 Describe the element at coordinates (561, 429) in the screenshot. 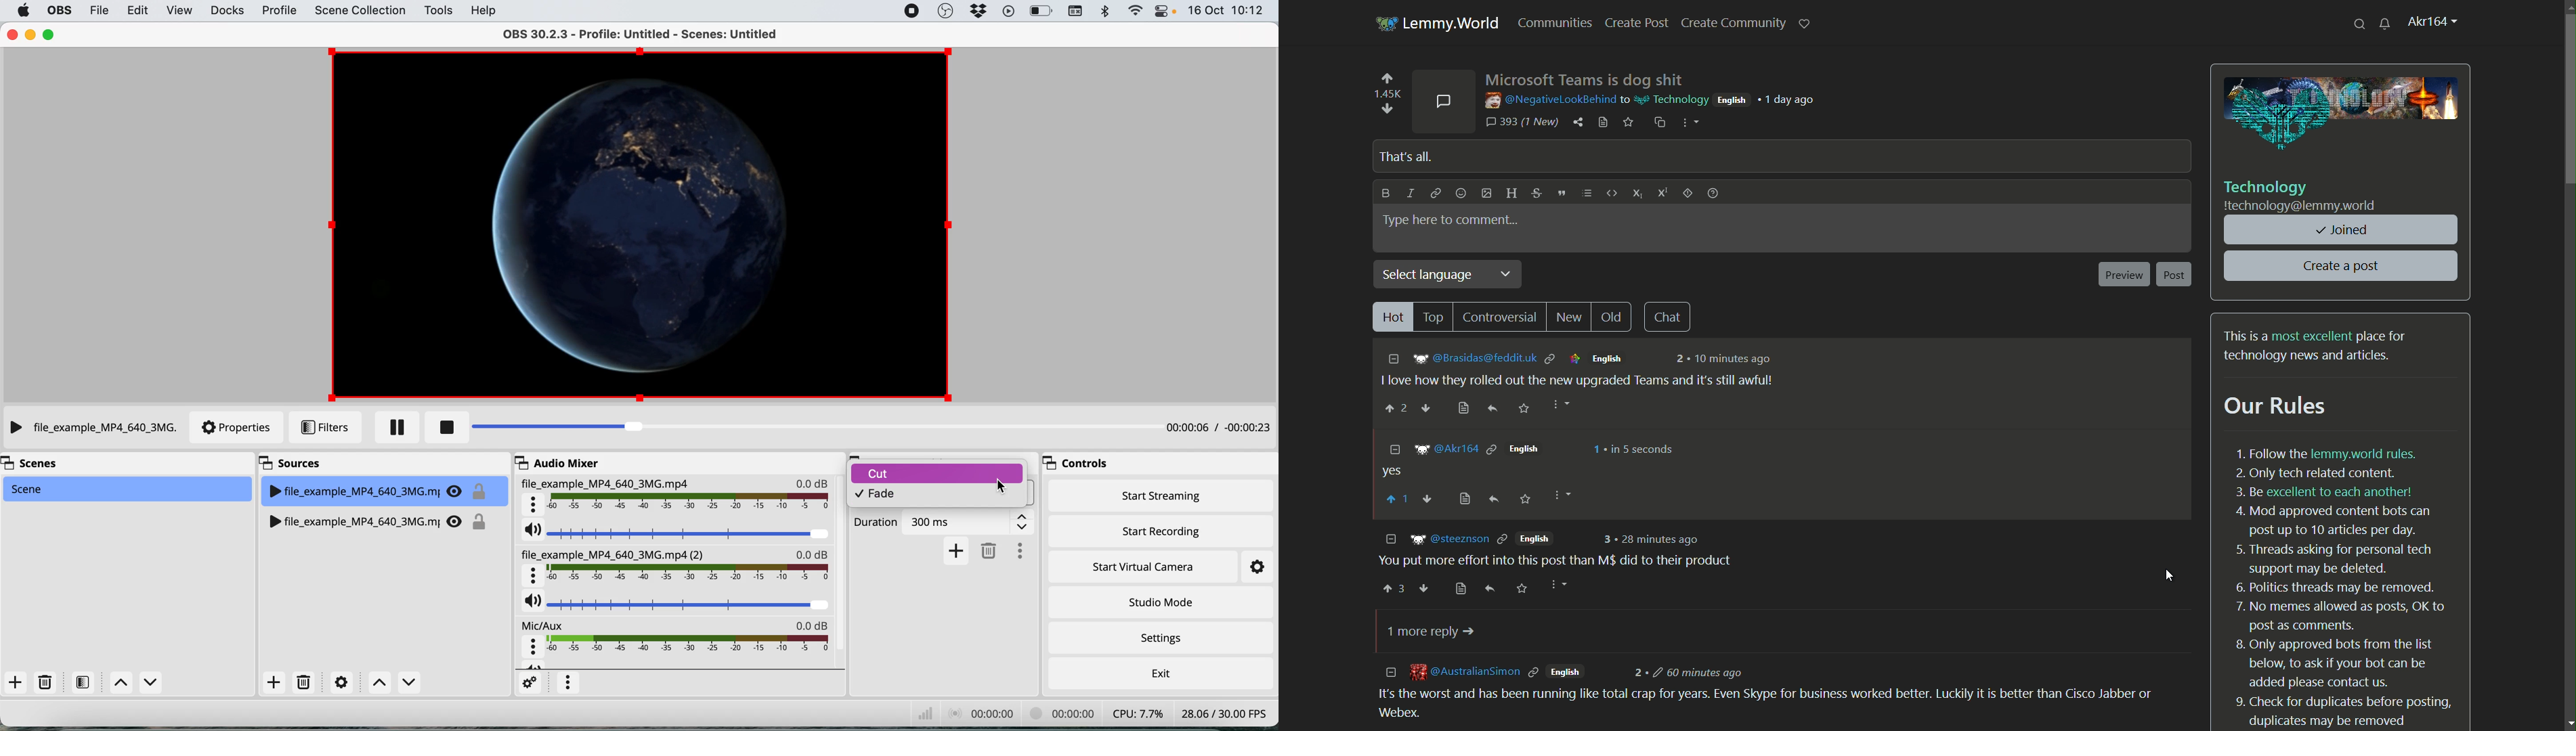

I see `playback bar` at that location.